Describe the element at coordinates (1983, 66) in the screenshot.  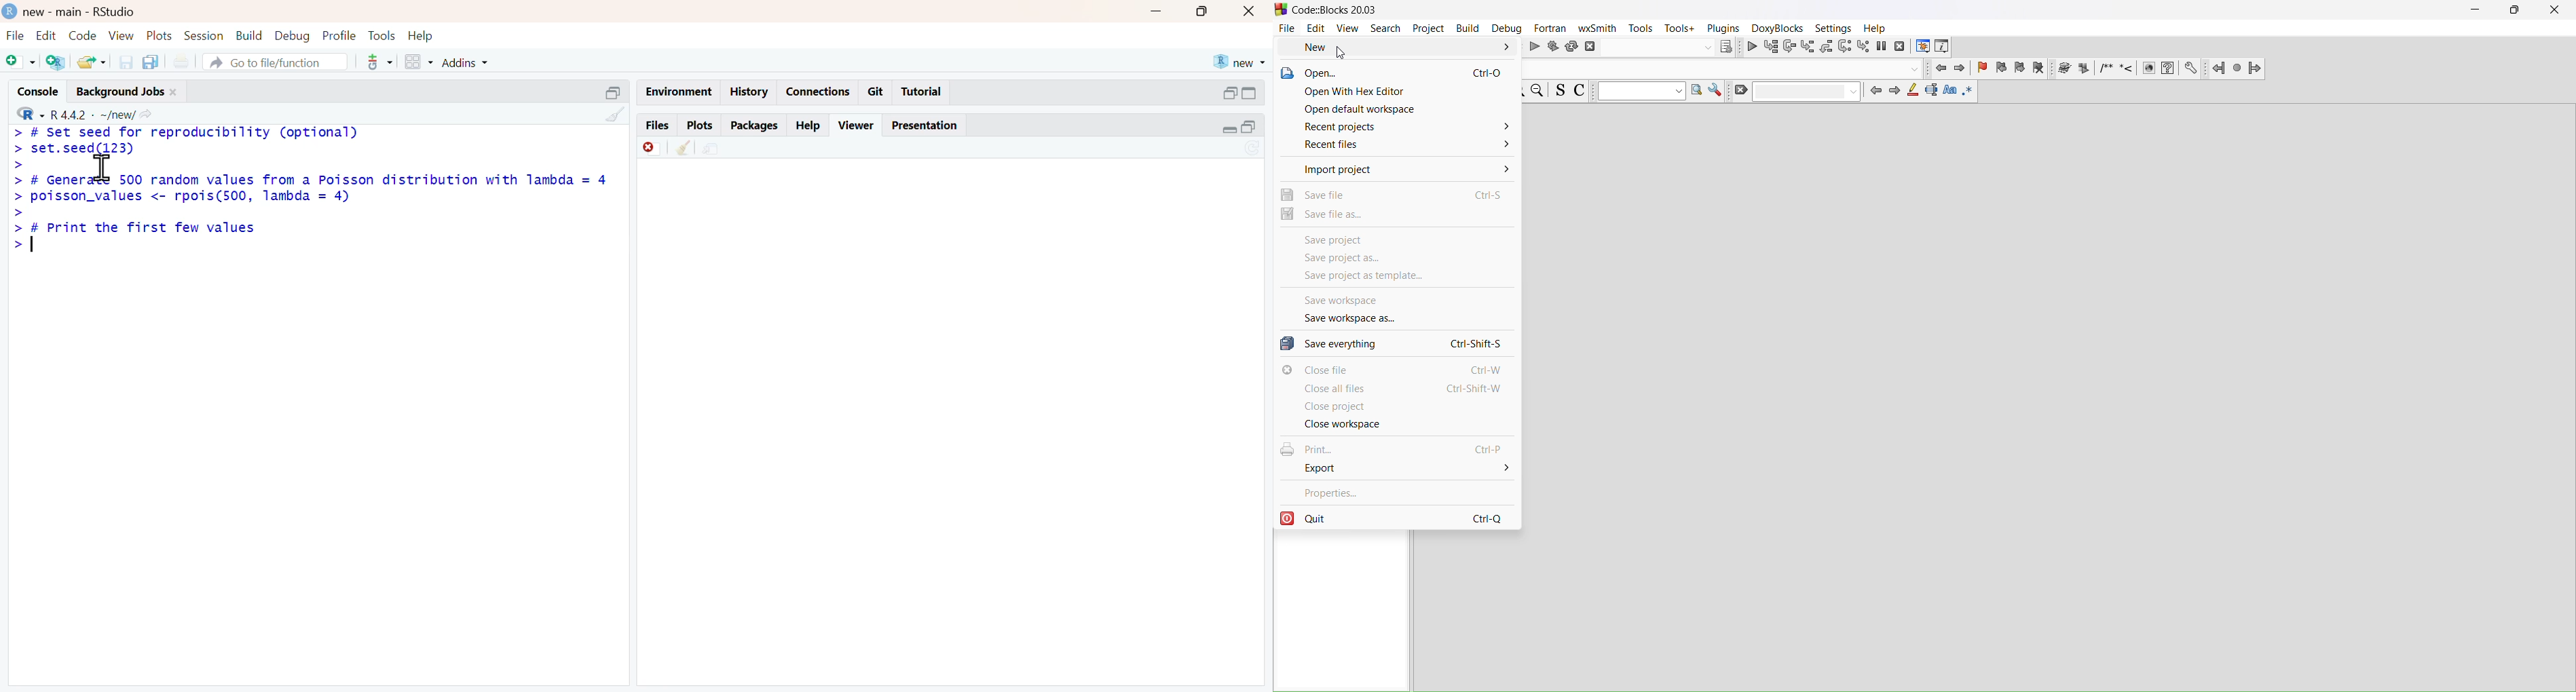
I see `toggle bookmark` at that location.